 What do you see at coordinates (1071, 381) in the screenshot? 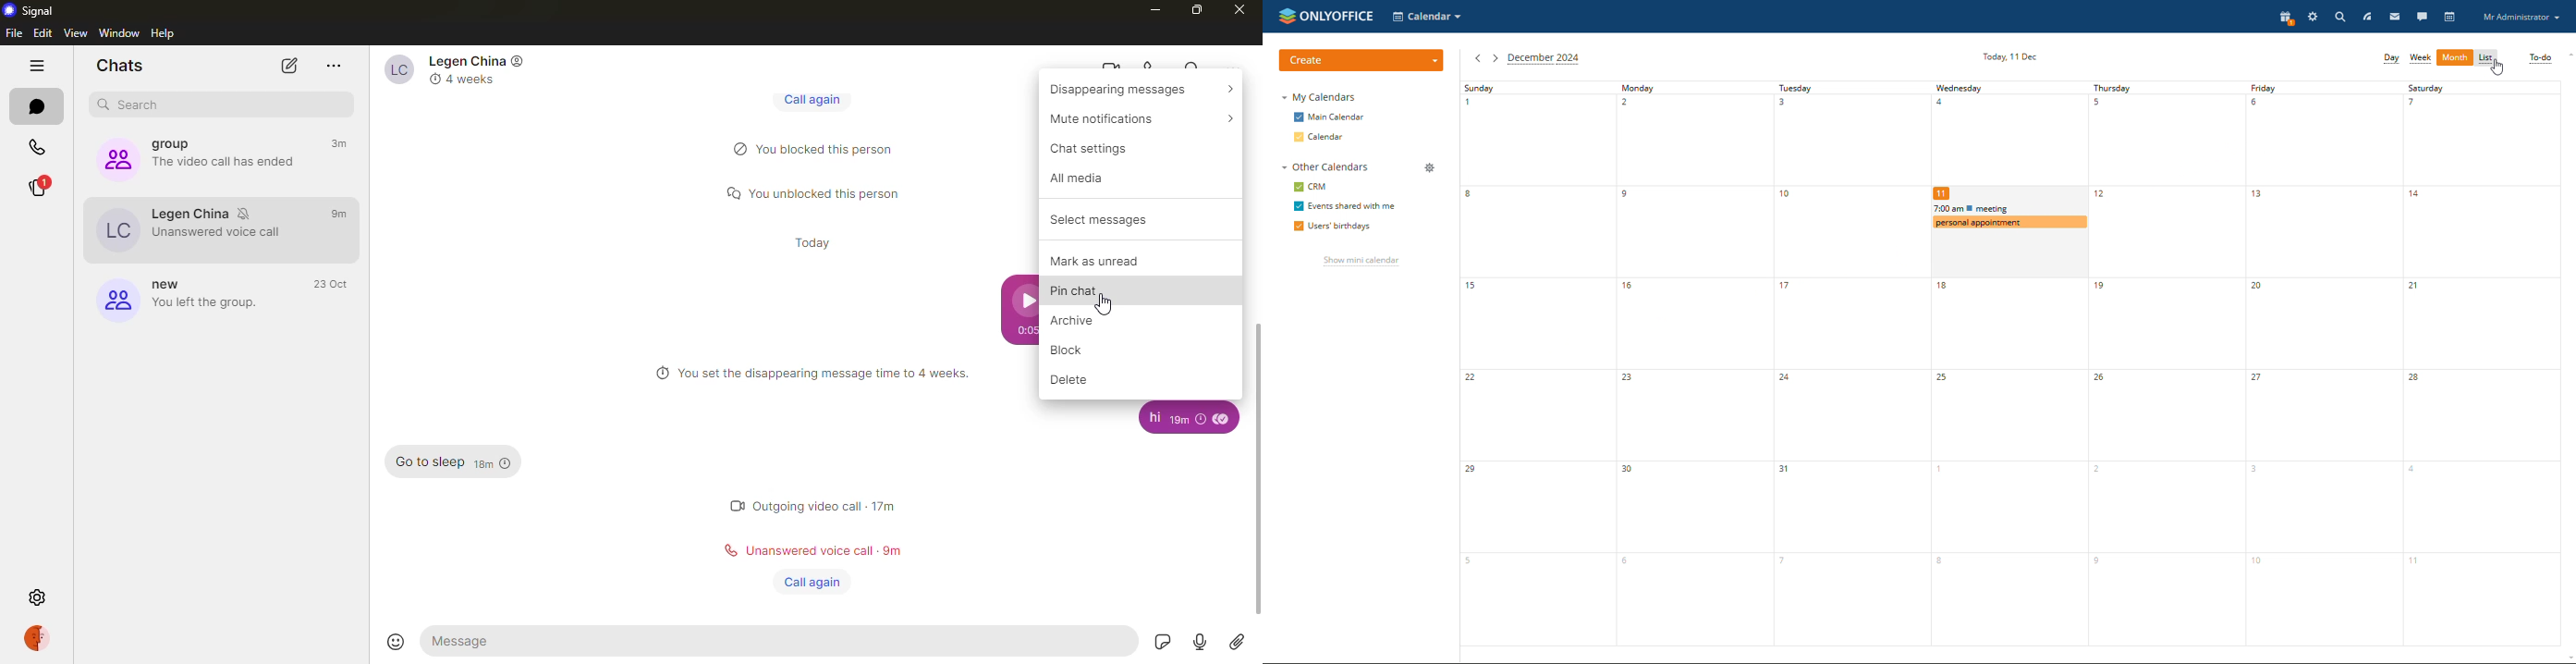
I see `delete` at bounding box center [1071, 381].